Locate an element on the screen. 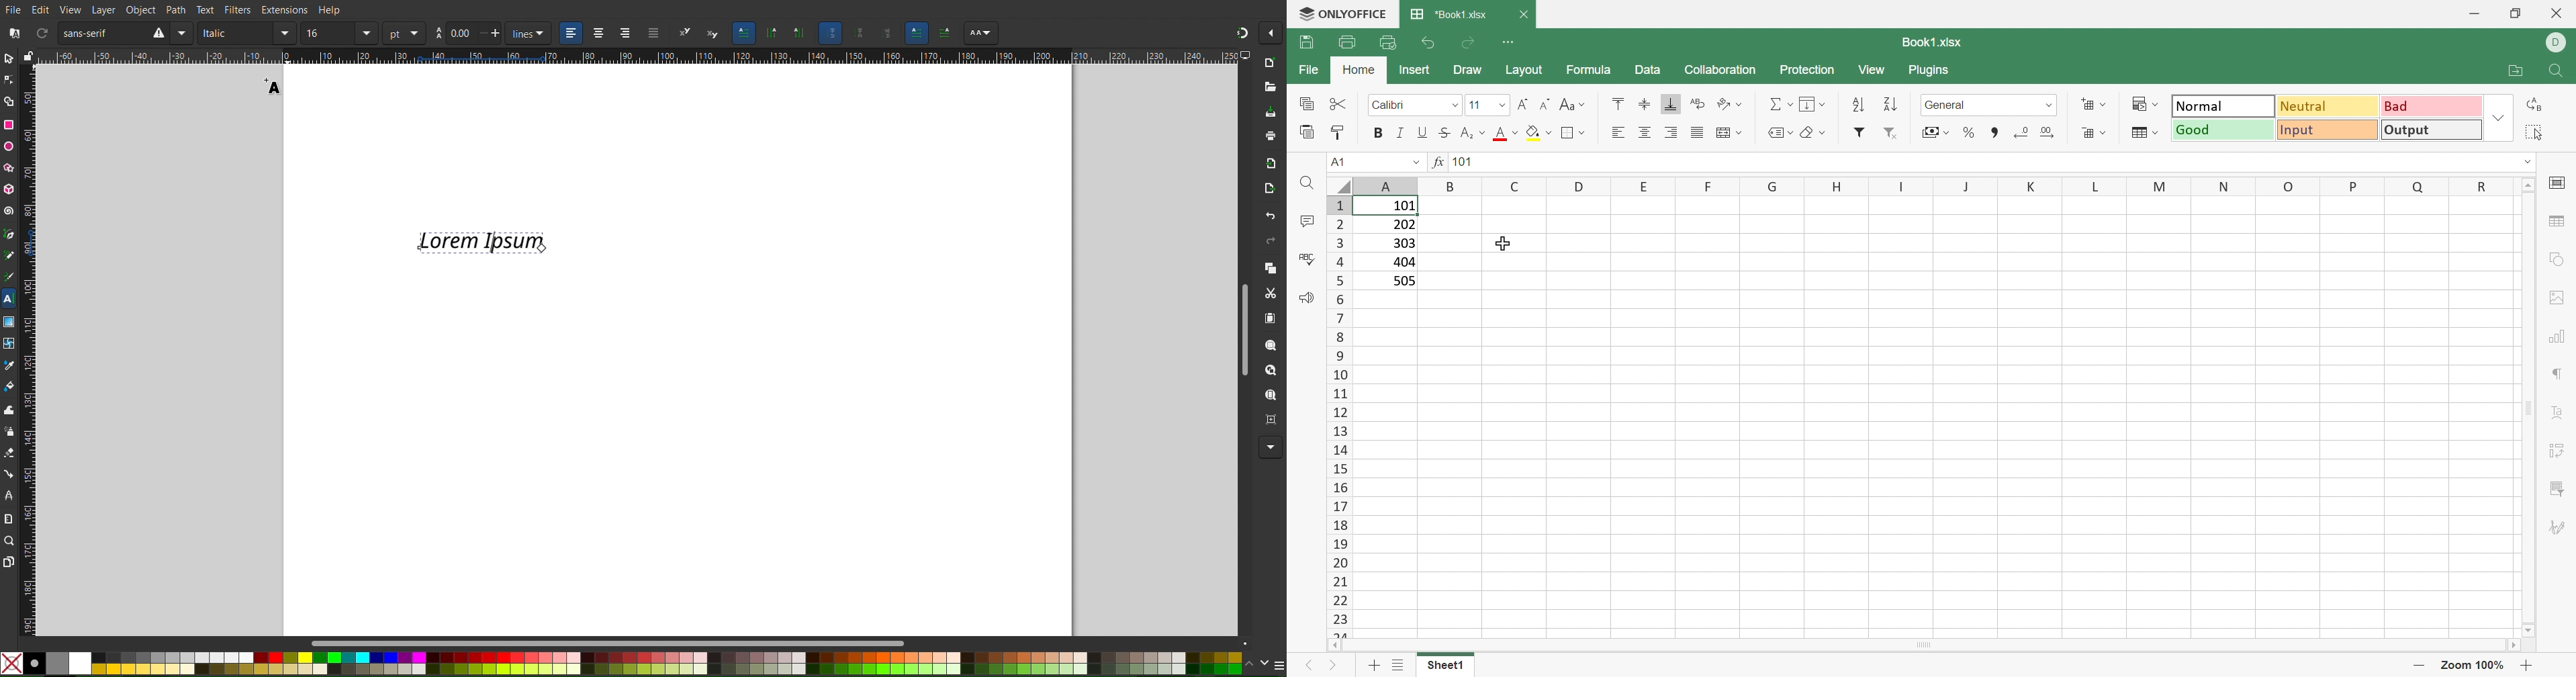 This screenshot has width=2576, height=700. Output is located at coordinates (2433, 129).